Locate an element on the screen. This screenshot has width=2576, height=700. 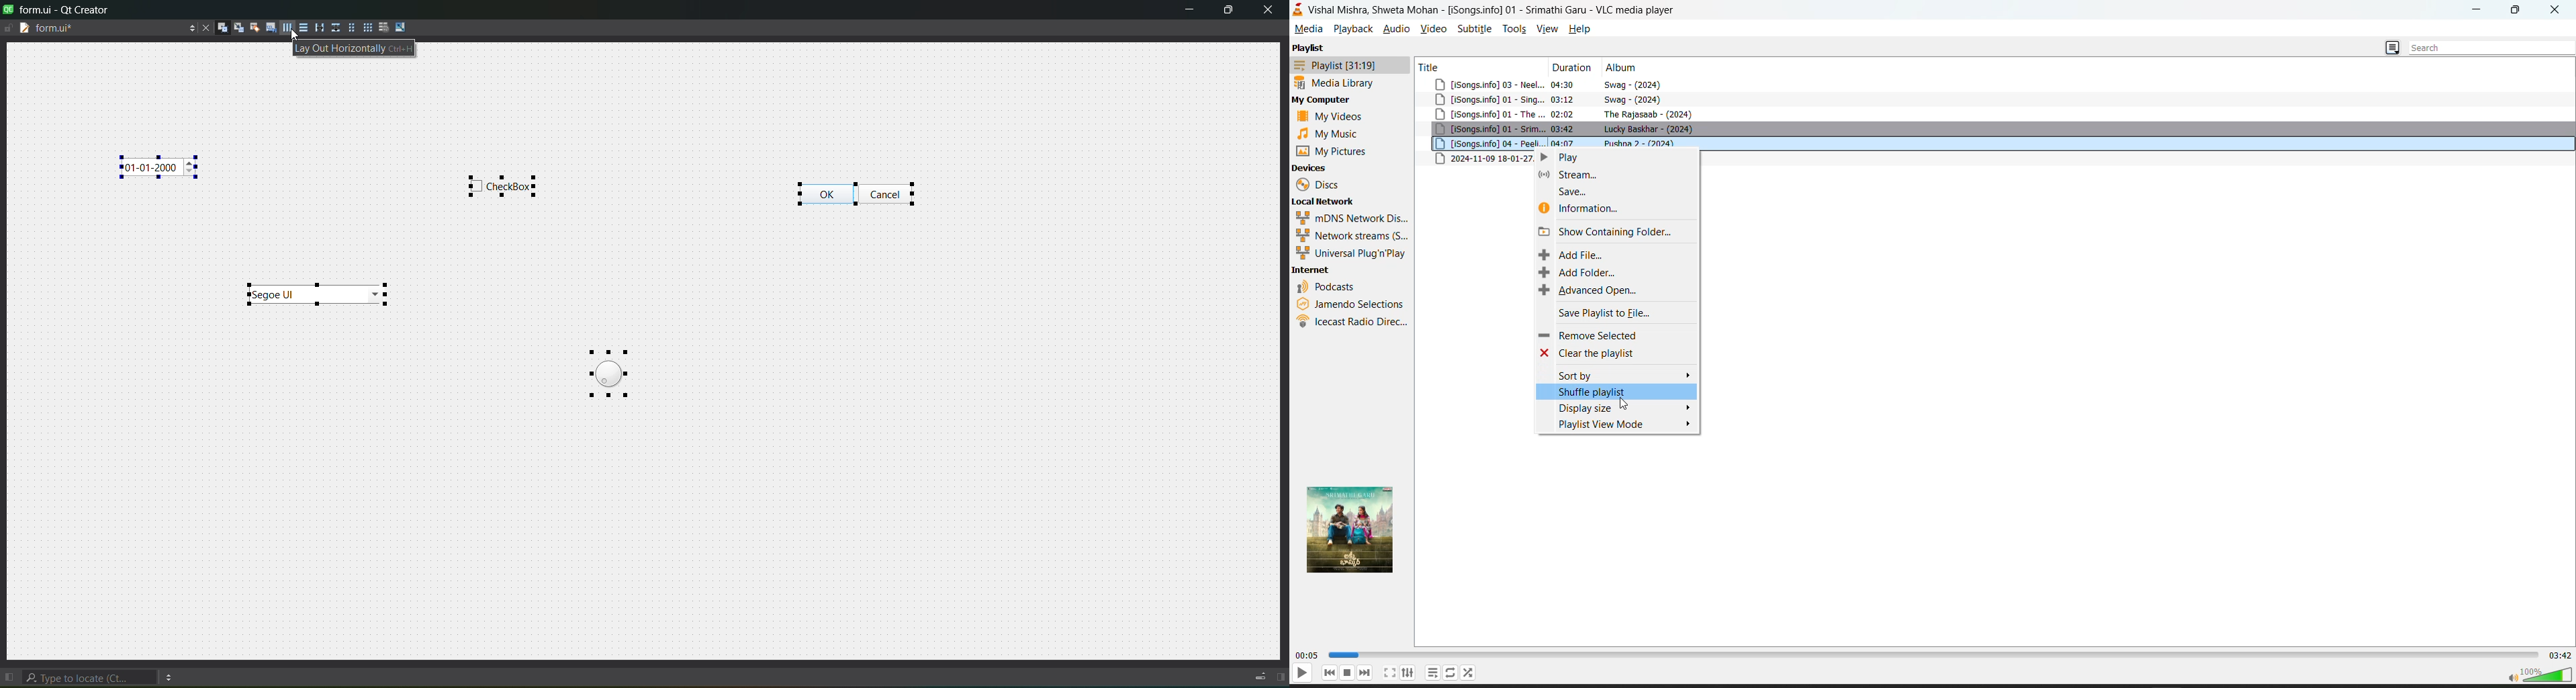
track slider is located at coordinates (1937, 656).